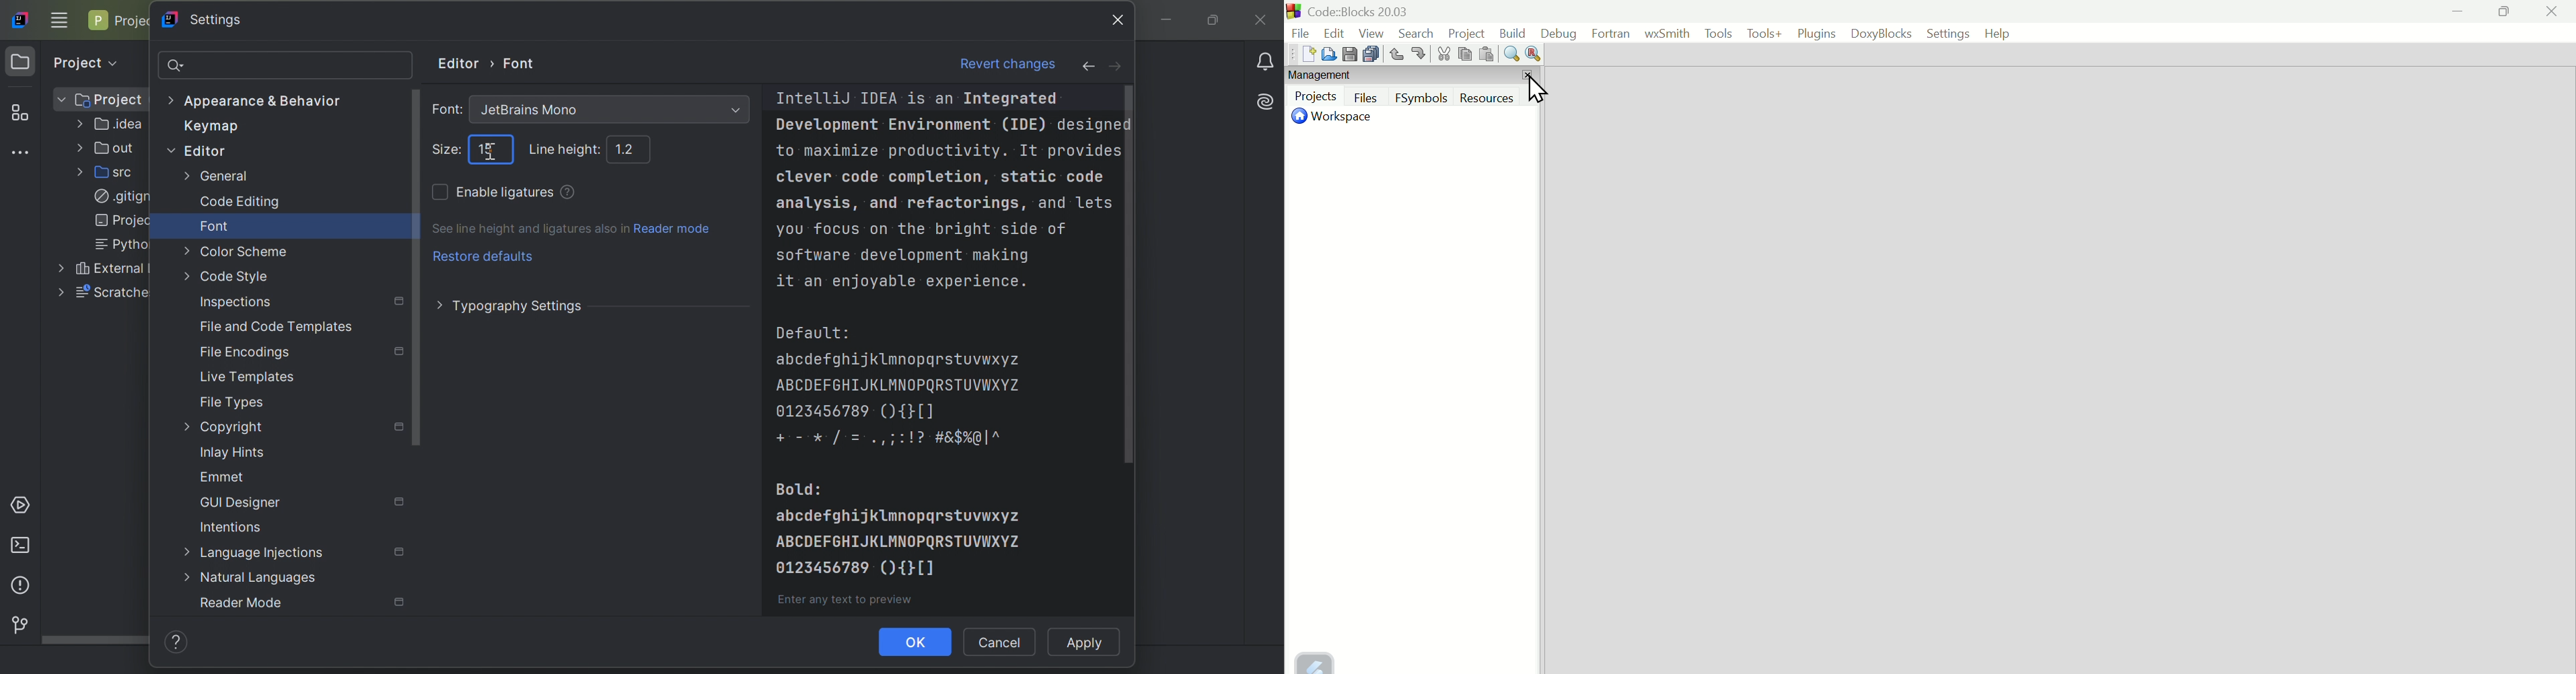 The width and height of the screenshot is (2576, 700). I want to click on Default:, so click(813, 332).